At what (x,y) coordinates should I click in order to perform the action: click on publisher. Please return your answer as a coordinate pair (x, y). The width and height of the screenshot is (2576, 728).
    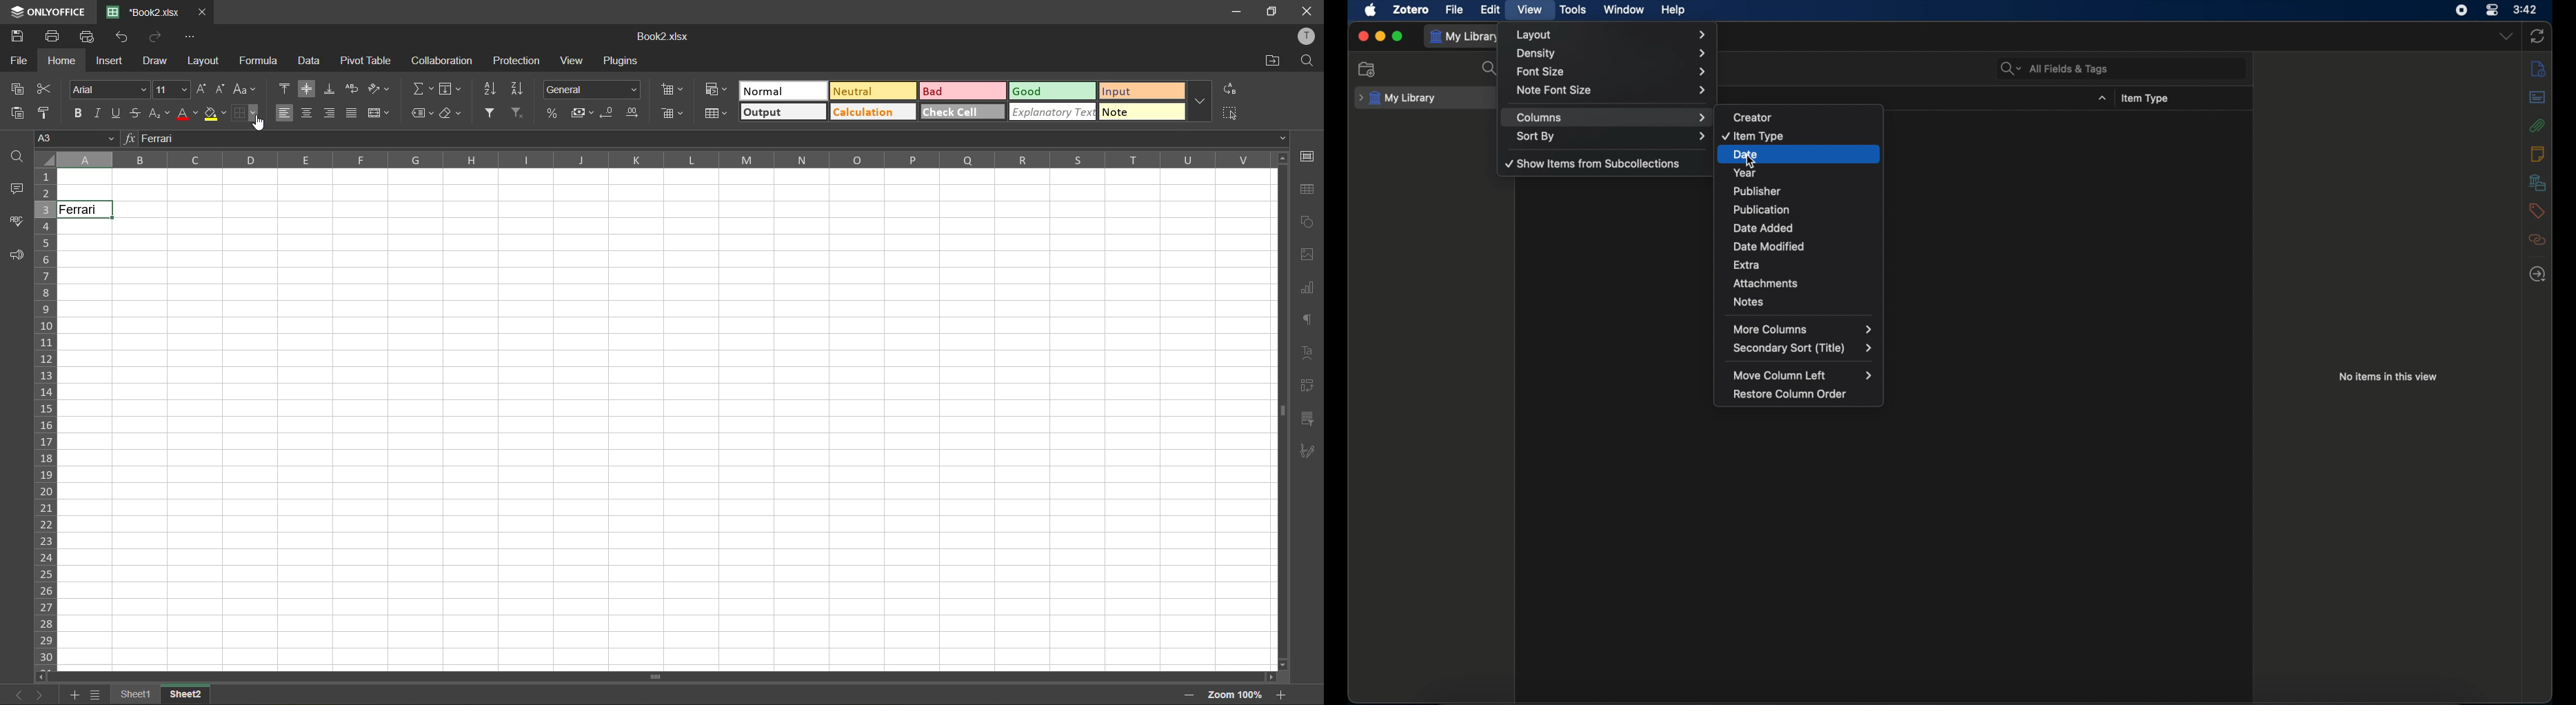
    Looking at the image, I should click on (1799, 191).